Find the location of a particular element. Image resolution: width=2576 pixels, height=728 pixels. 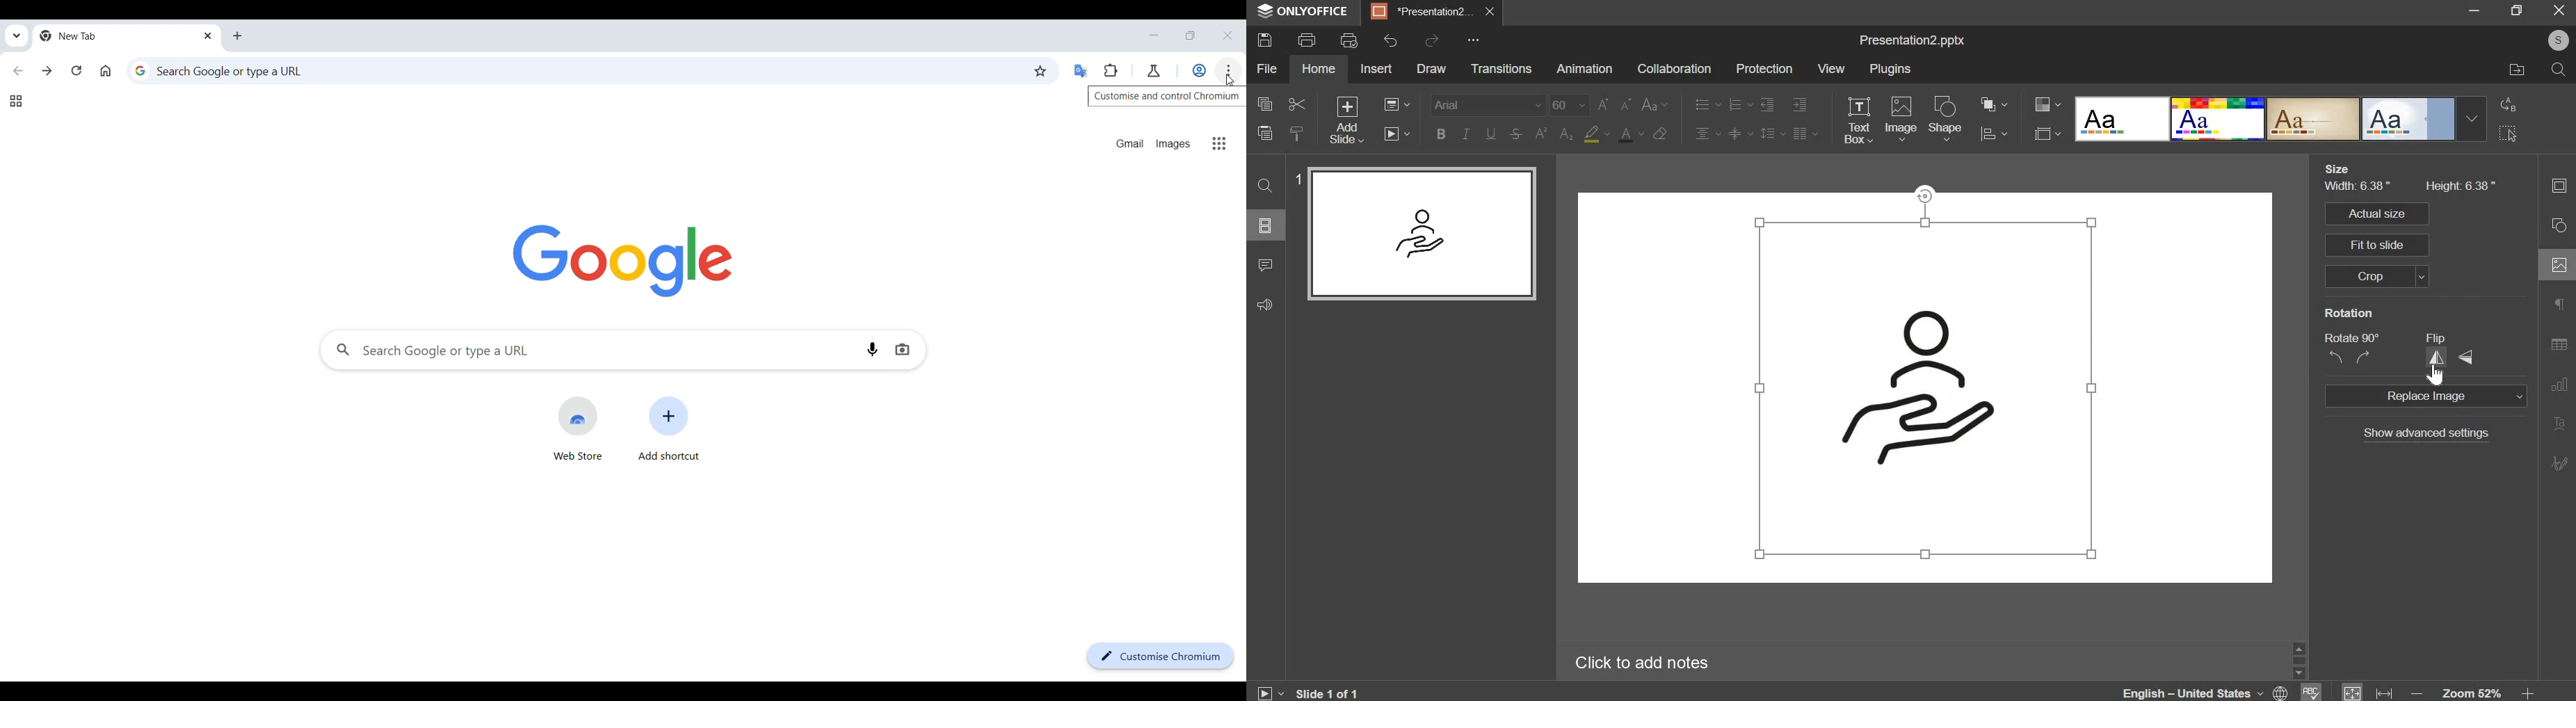

find is located at coordinates (1263, 186).